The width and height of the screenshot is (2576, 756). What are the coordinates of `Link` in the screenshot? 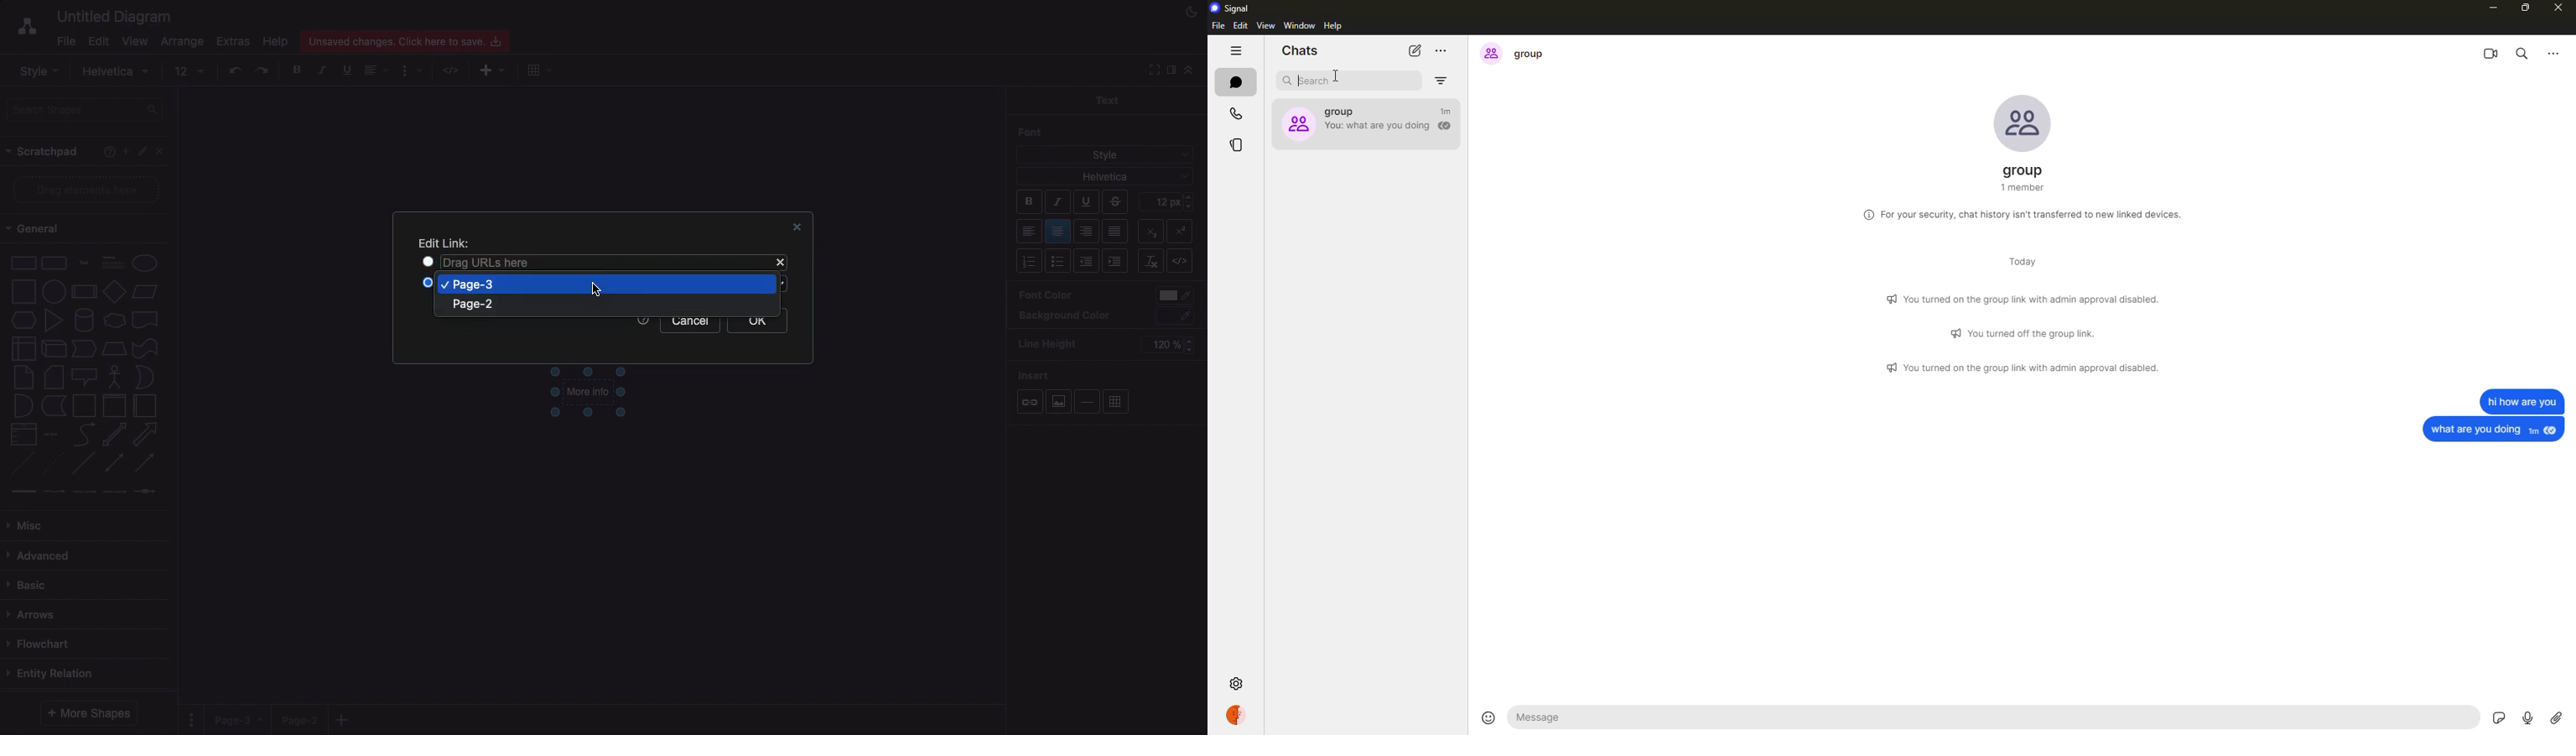 It's located at (1030, 403).